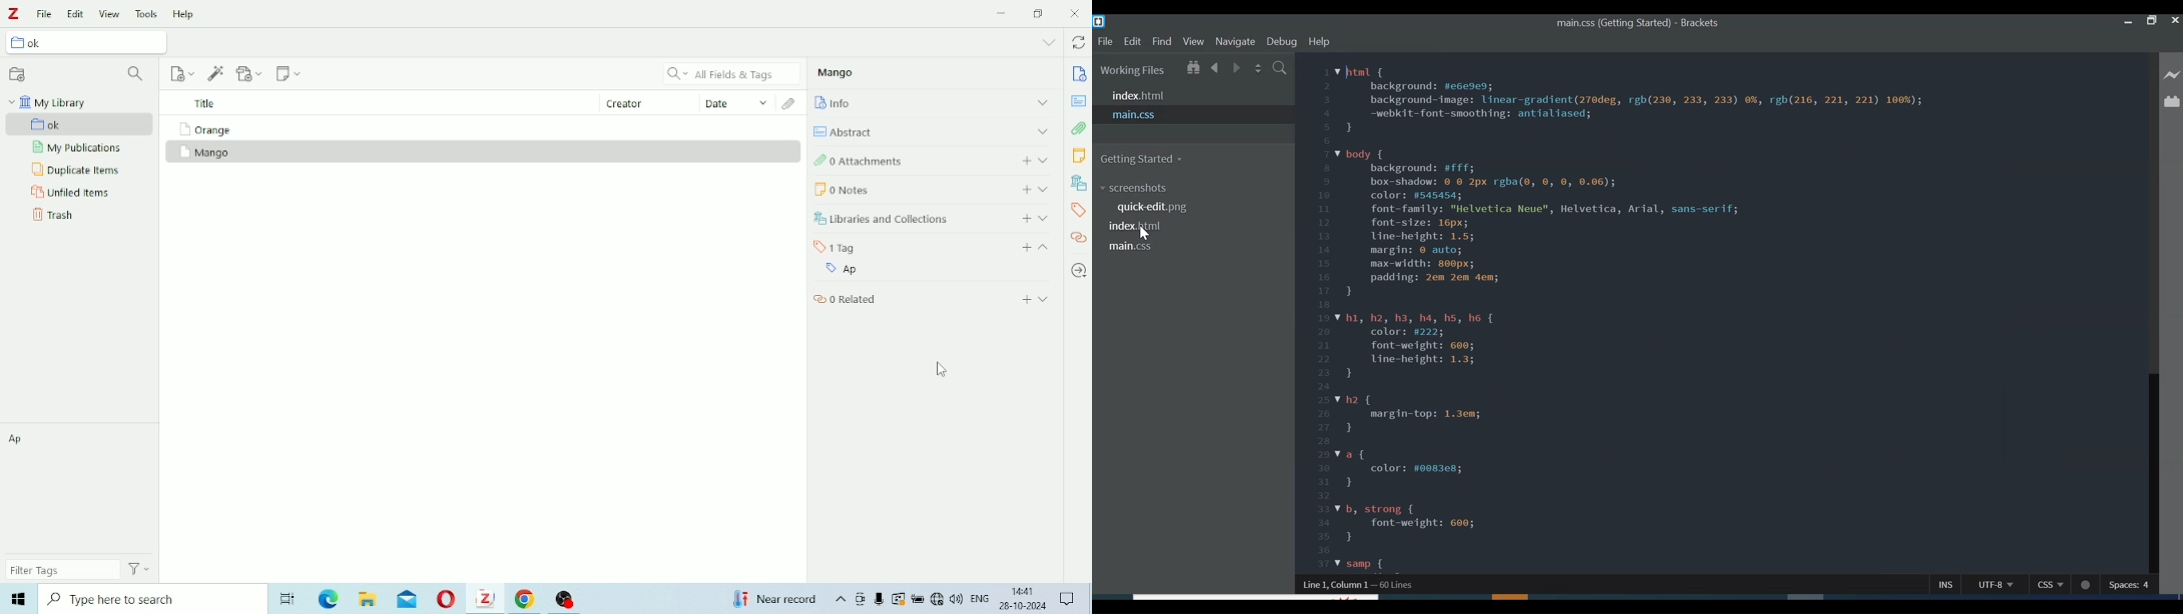  Describe the element at coordinates (879, 598) in the screenshot. I see `Mic` at that location.